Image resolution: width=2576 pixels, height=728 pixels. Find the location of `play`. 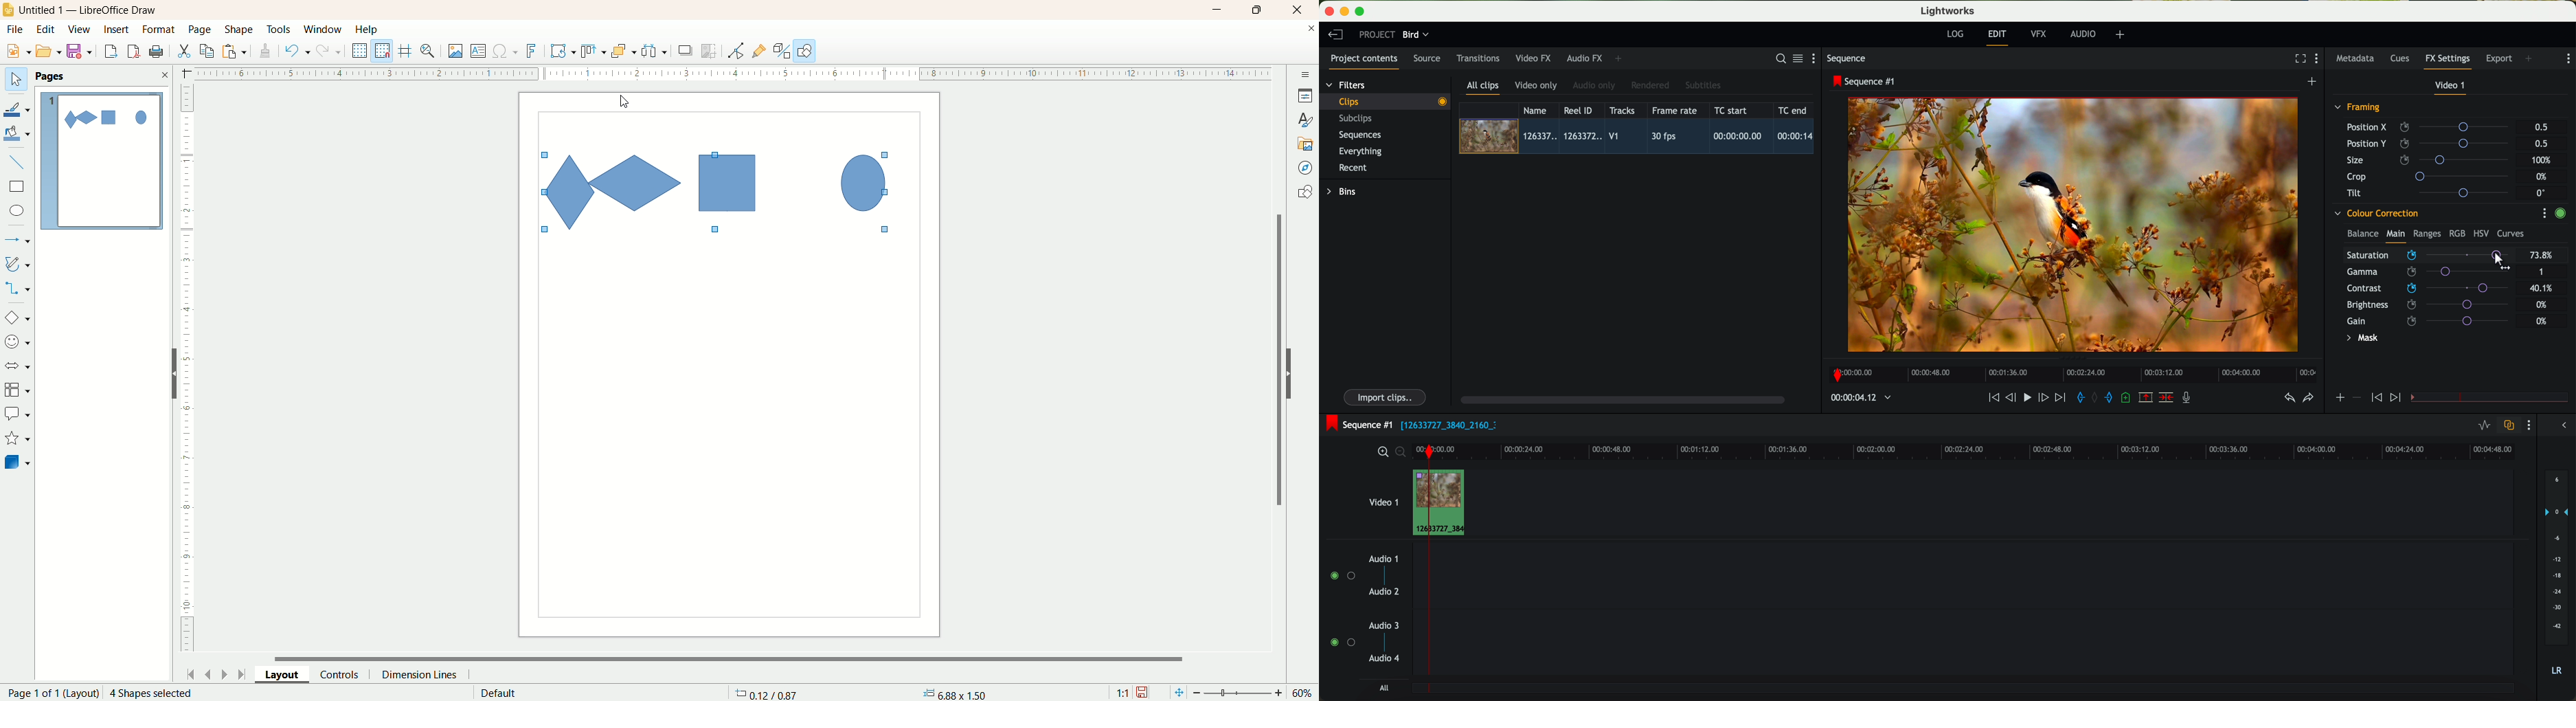

play is located at coordinates (2027, 397).